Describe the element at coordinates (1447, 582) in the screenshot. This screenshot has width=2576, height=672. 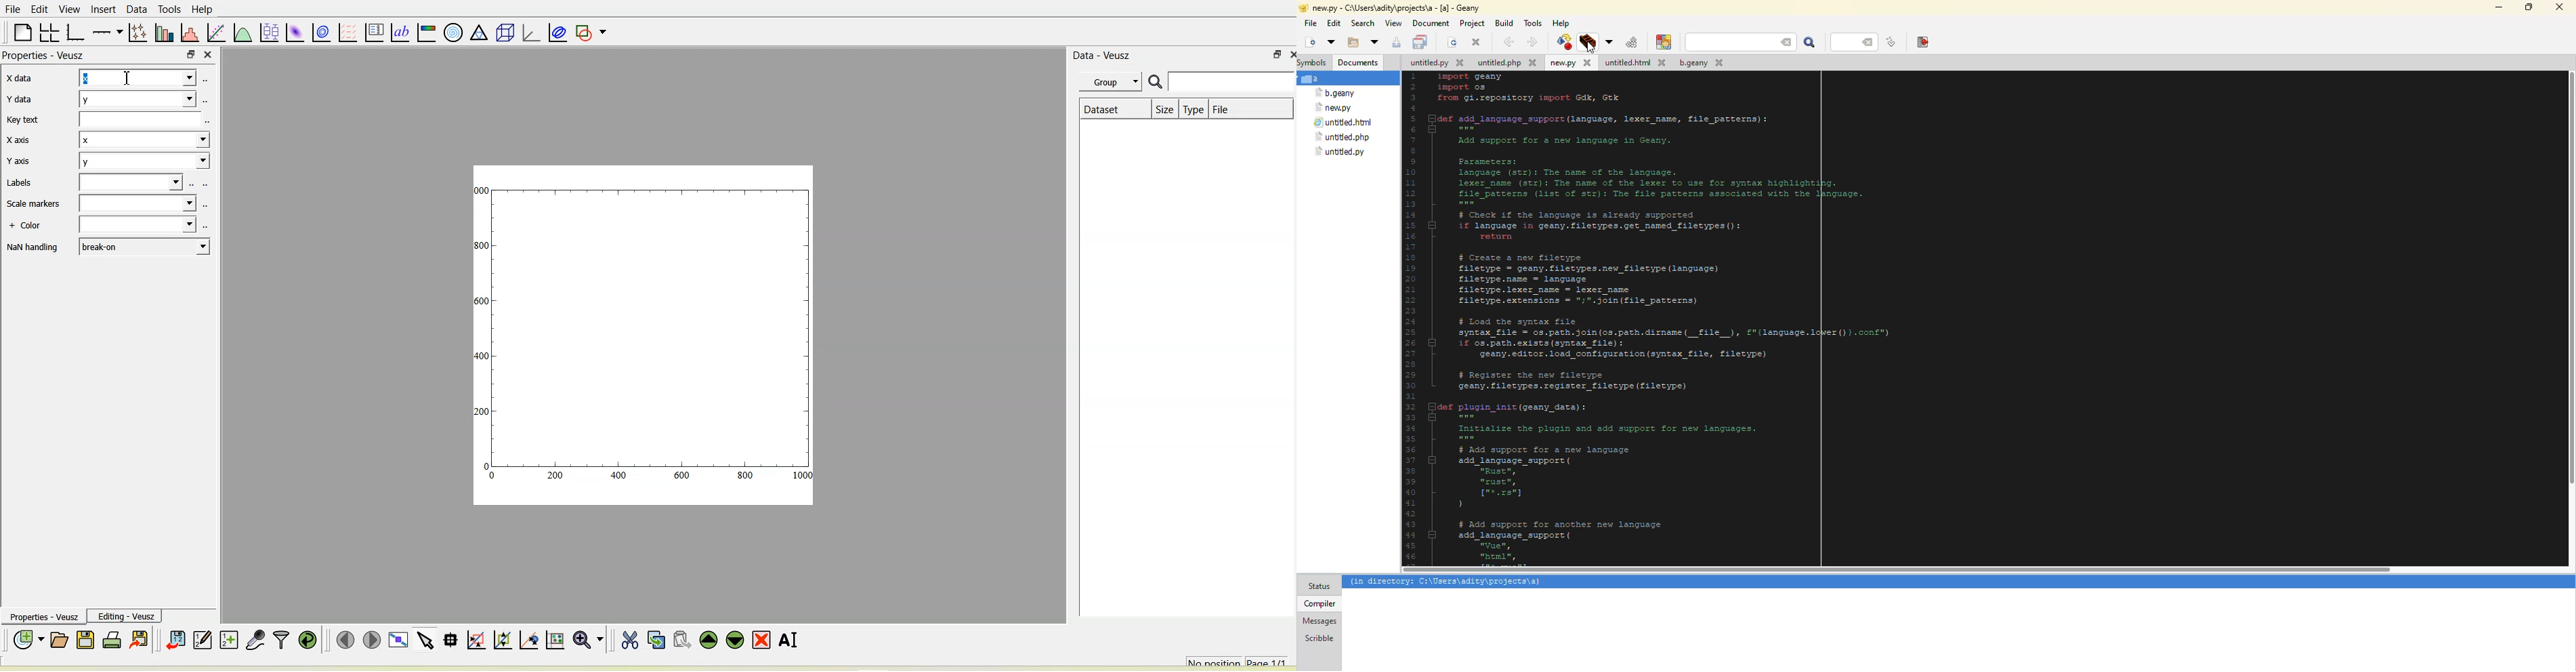
I see `info` at that location.